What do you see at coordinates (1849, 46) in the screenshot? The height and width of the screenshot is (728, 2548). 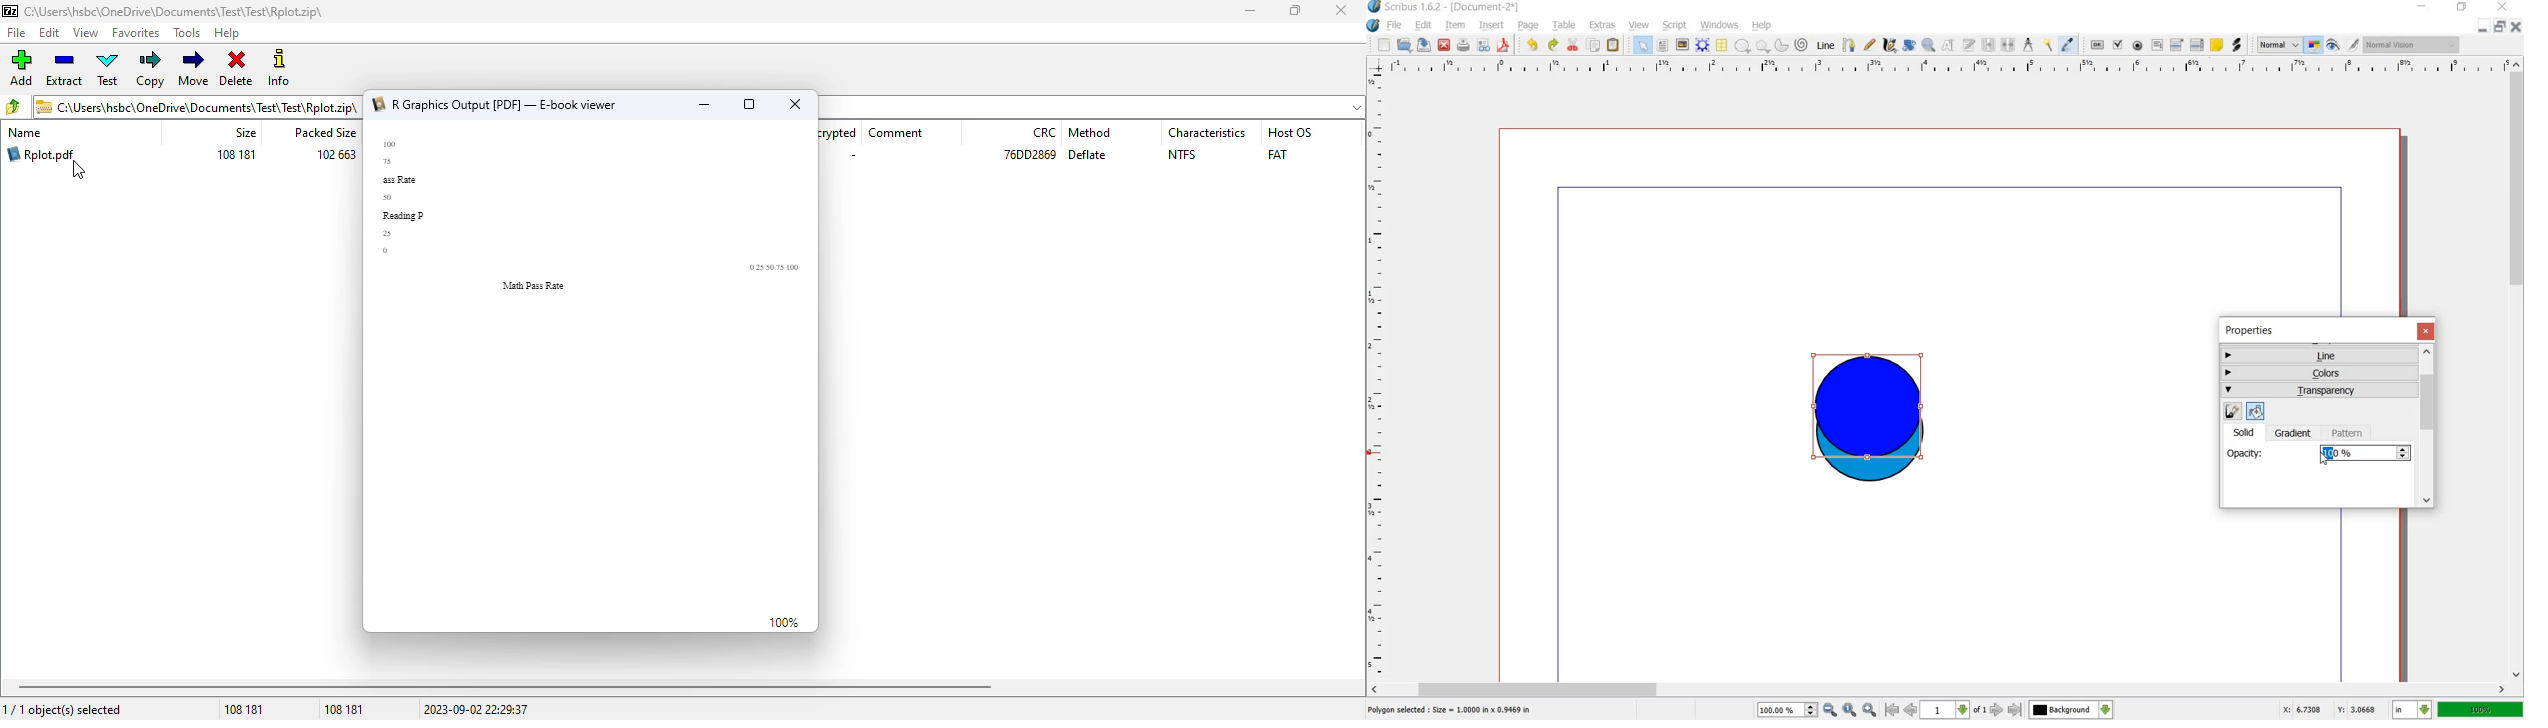 I see `bezier curve` at bounding box center [1849, 46].